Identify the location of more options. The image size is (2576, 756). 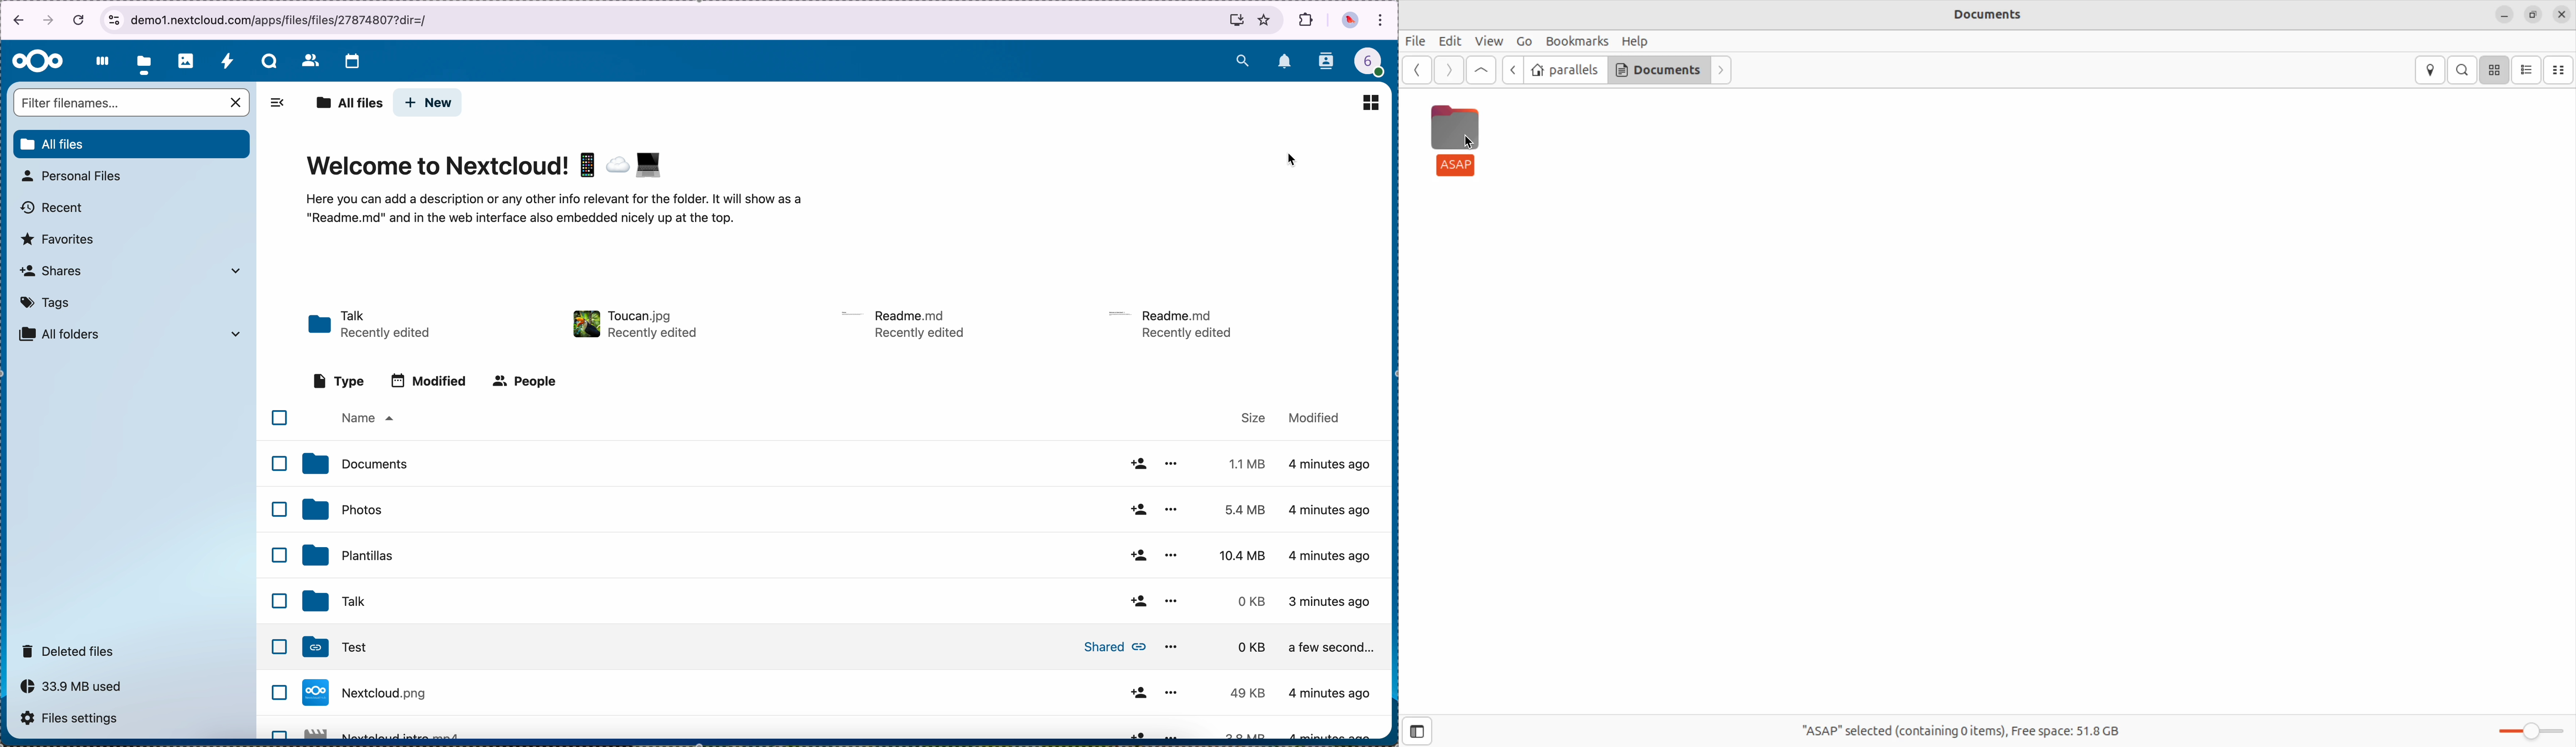
(1170, 554).